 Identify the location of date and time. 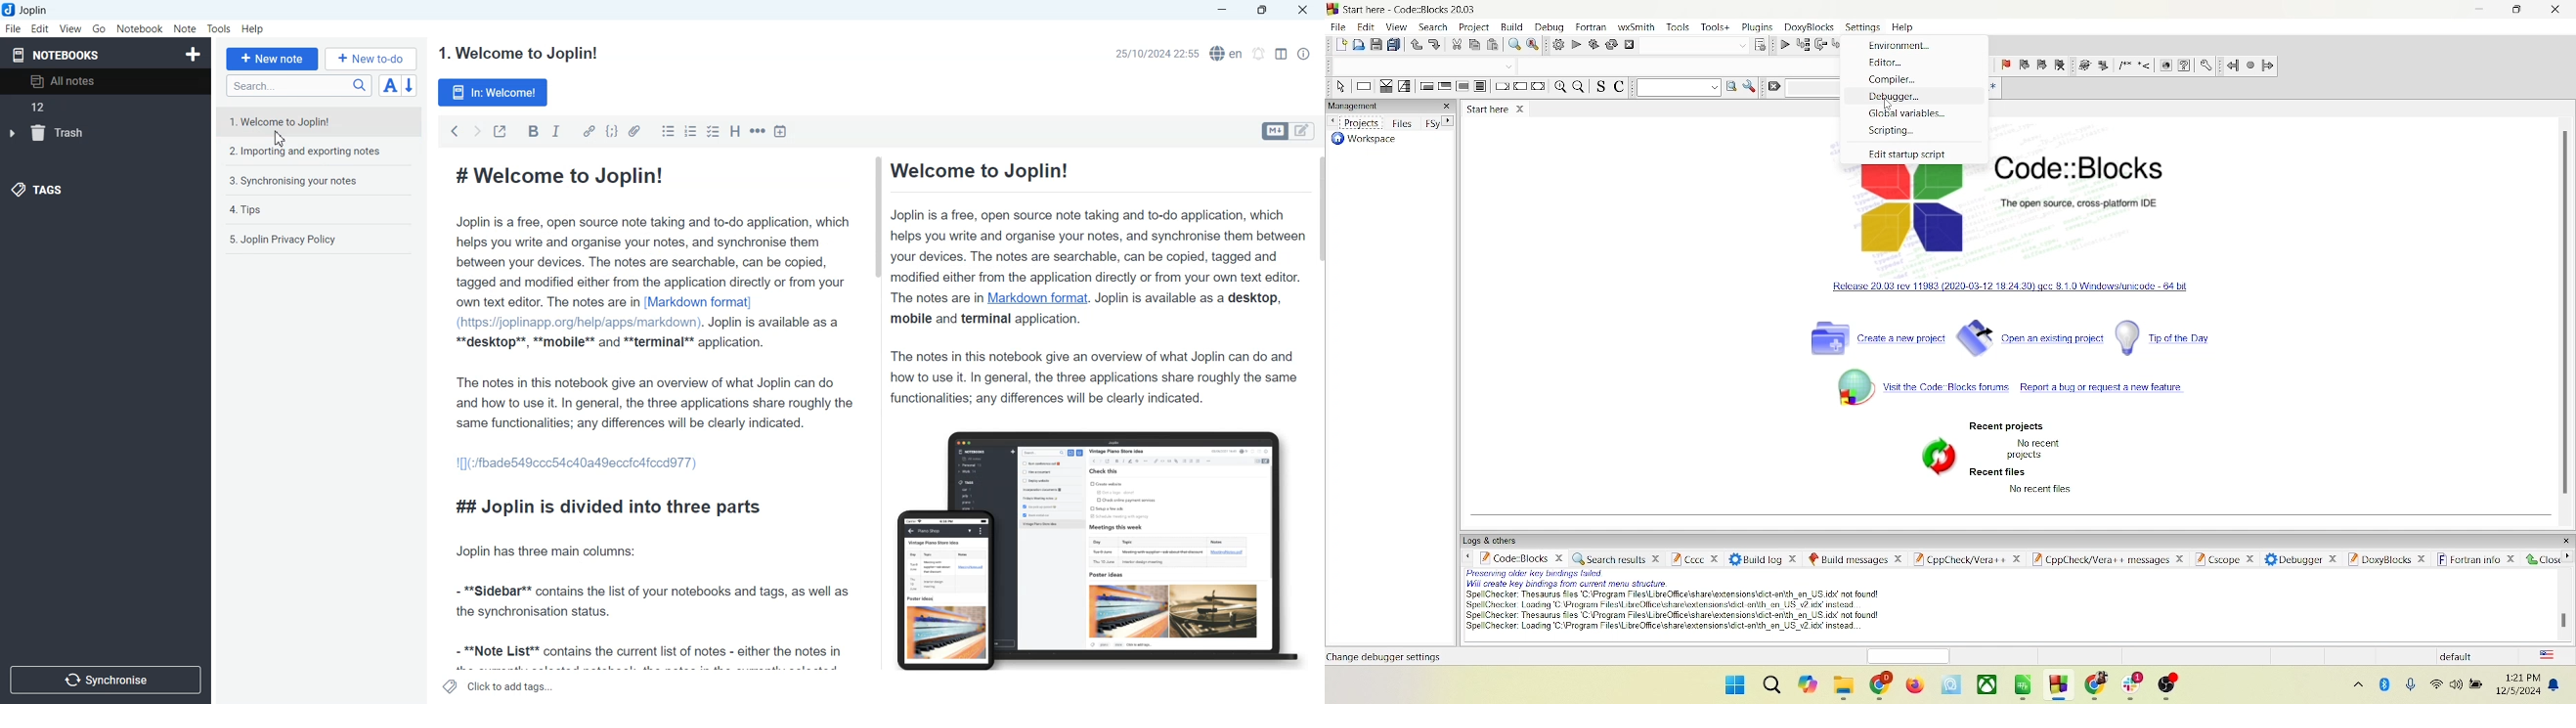
(2518, 683).